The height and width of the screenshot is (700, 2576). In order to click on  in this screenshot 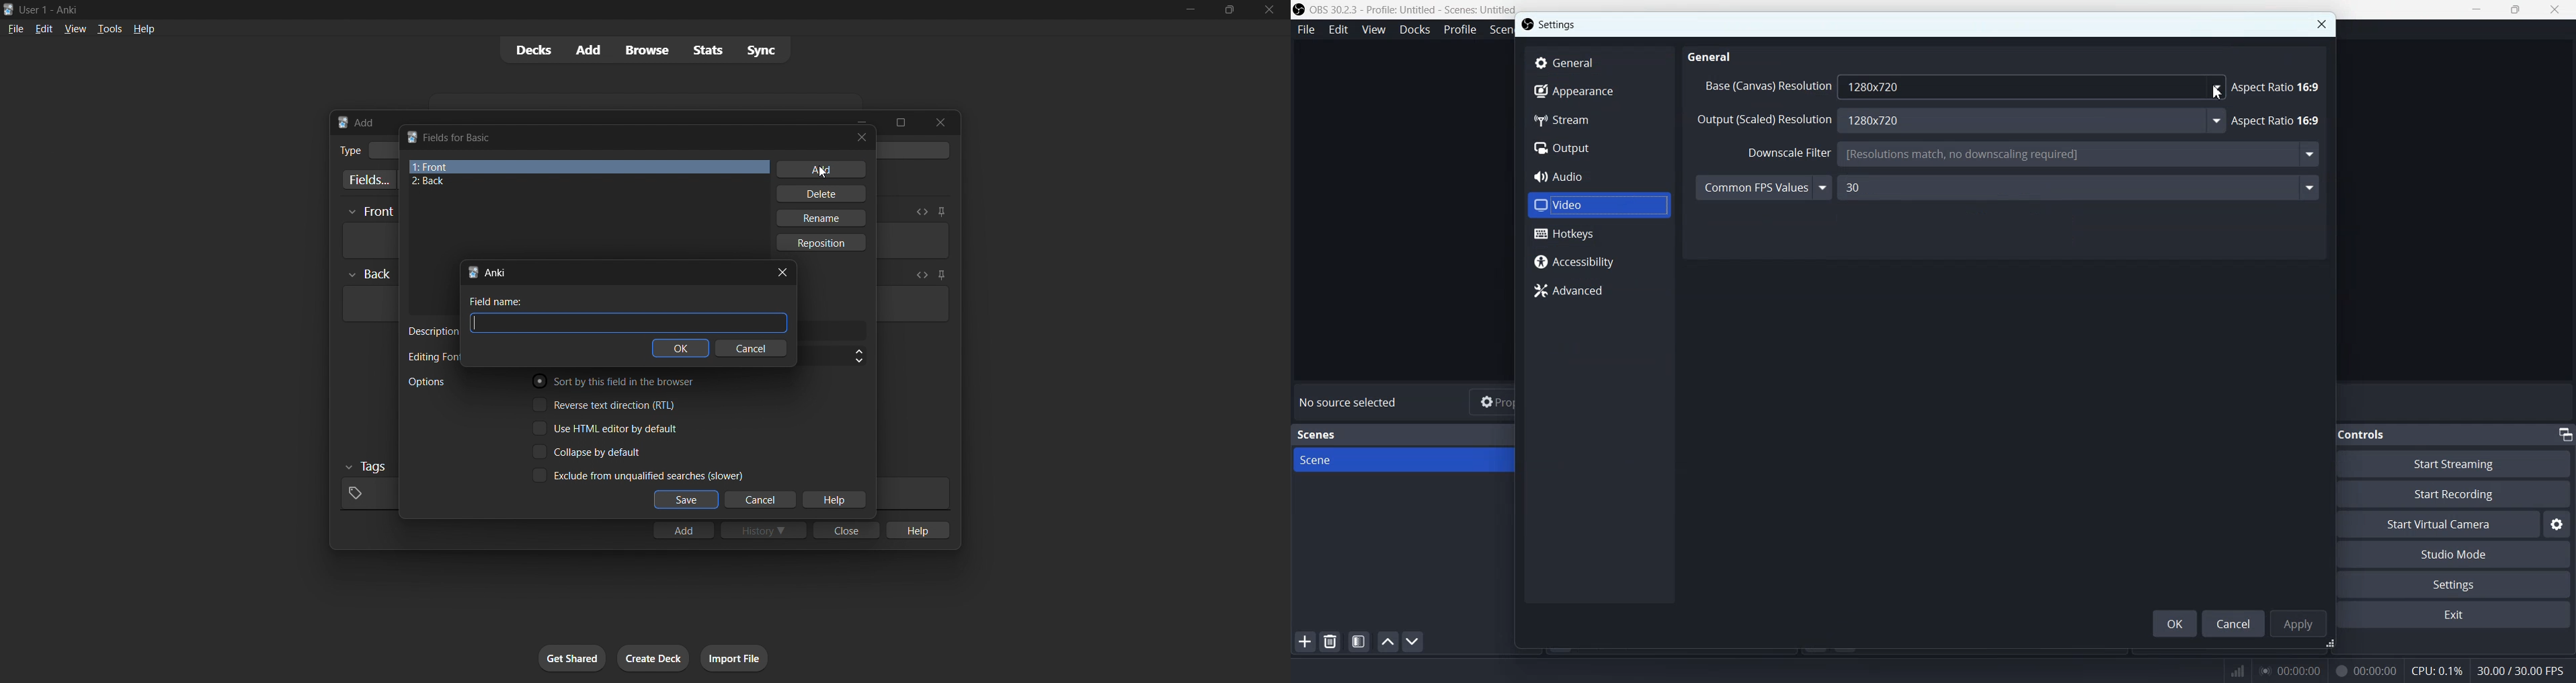, I will do `click(370, 212)`.